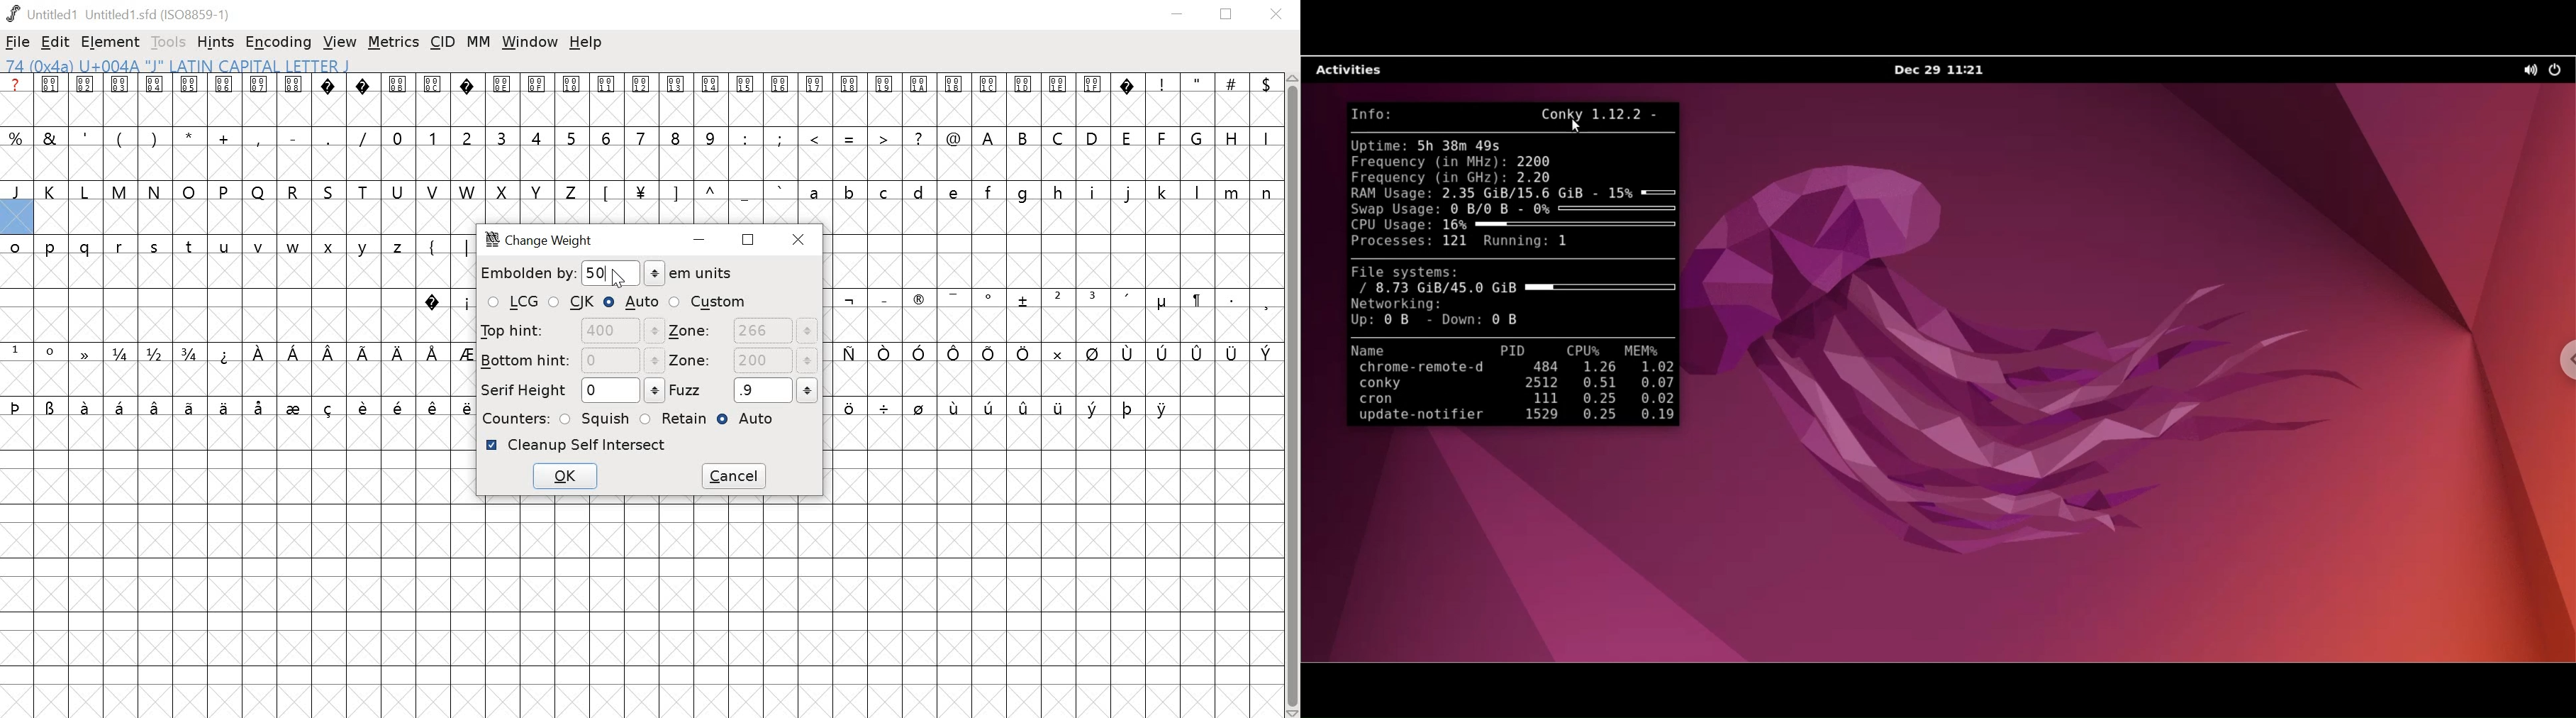  What do you see at coordinates (586, 43) in the screenshot?
I see `help` at bounding box center [586, 43].